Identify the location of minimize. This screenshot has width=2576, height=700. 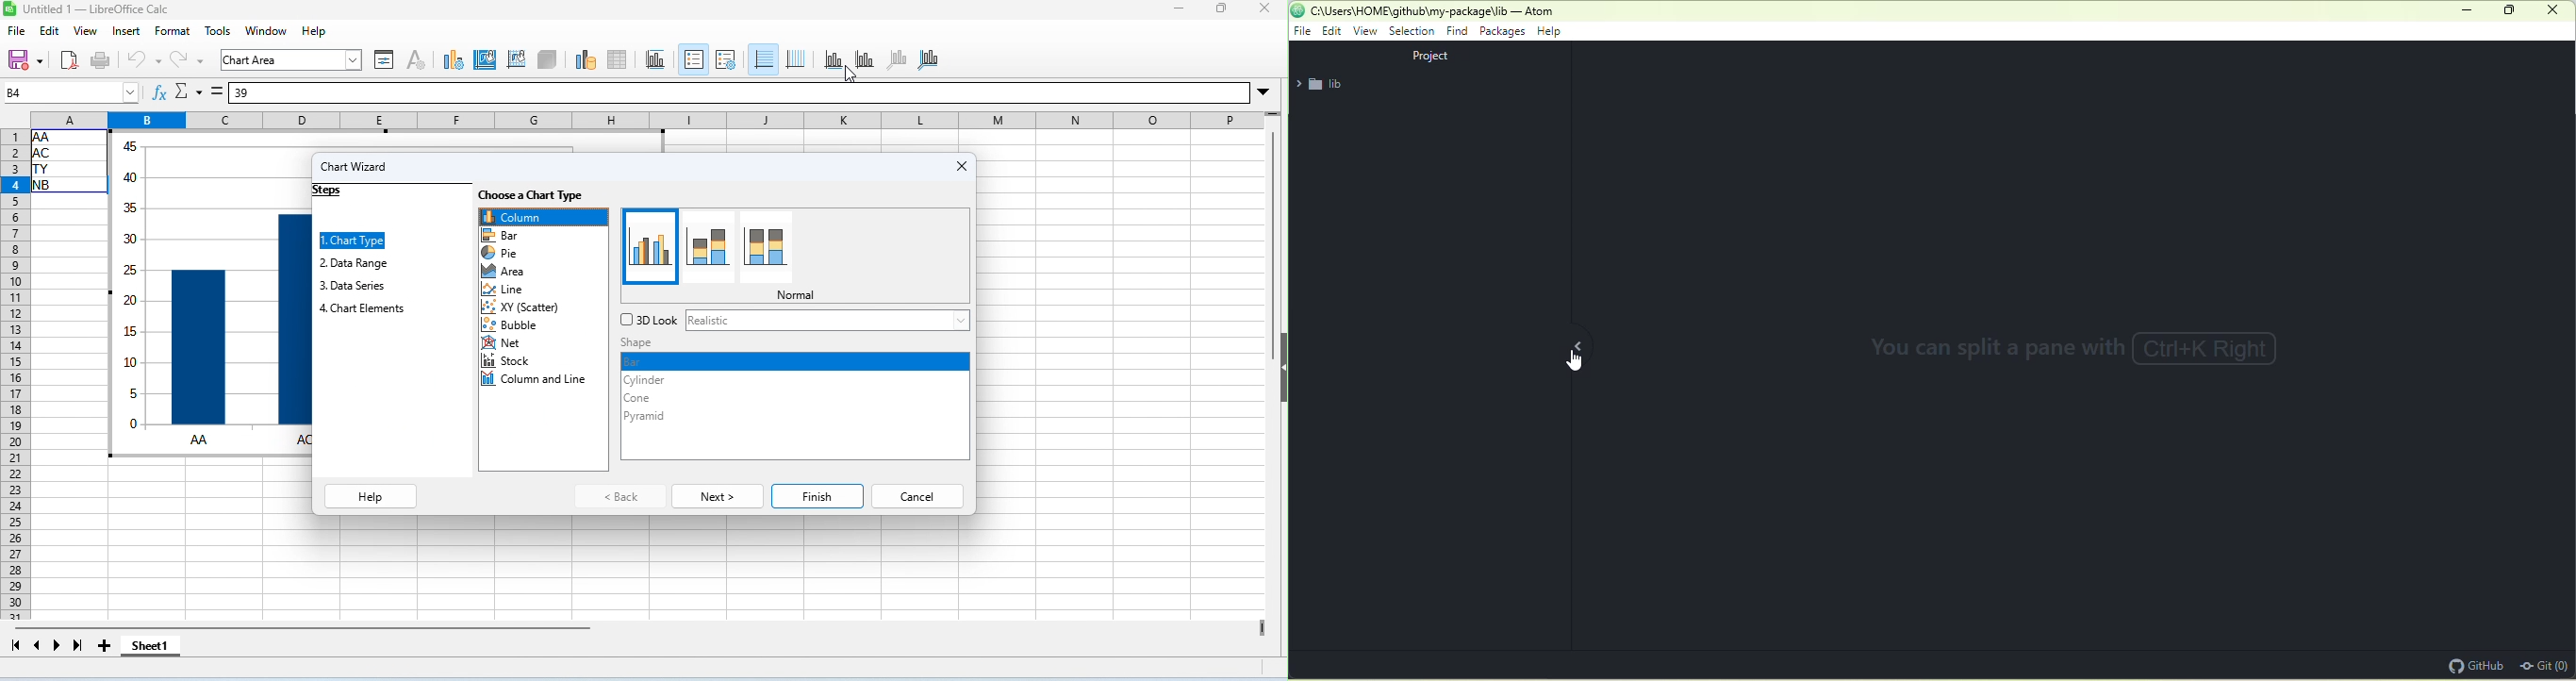
(1176, 9).